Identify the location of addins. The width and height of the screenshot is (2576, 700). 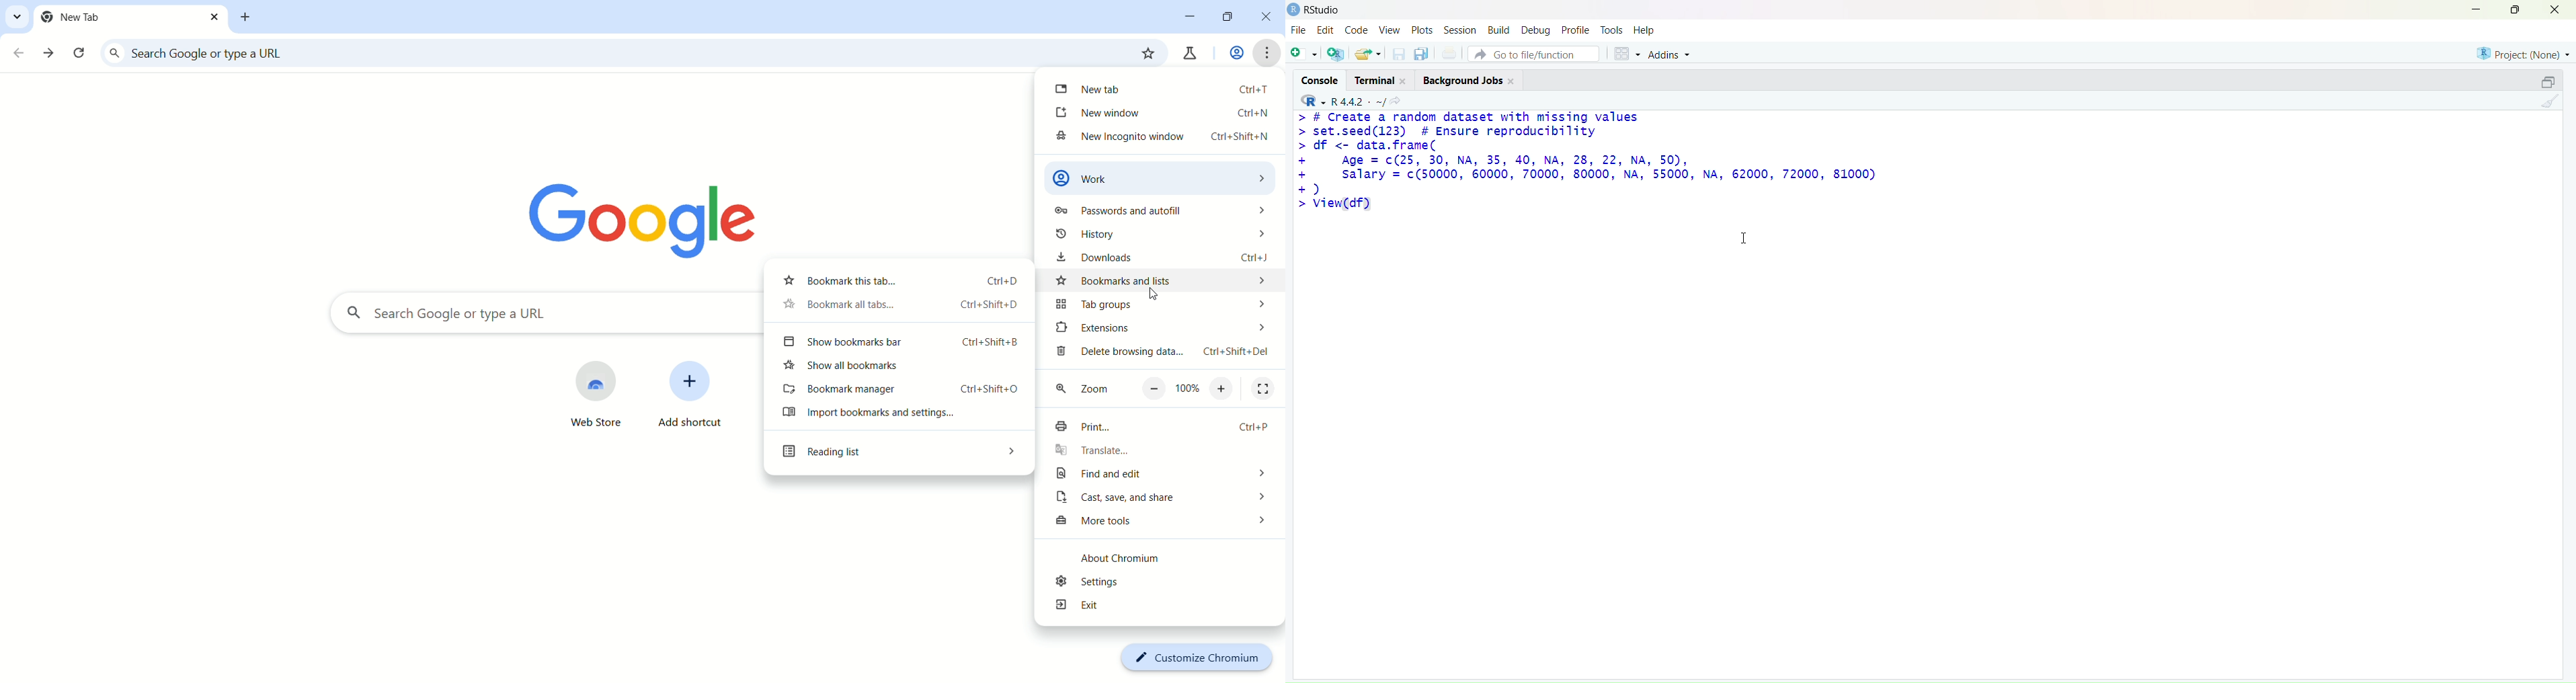
(1673, 57).